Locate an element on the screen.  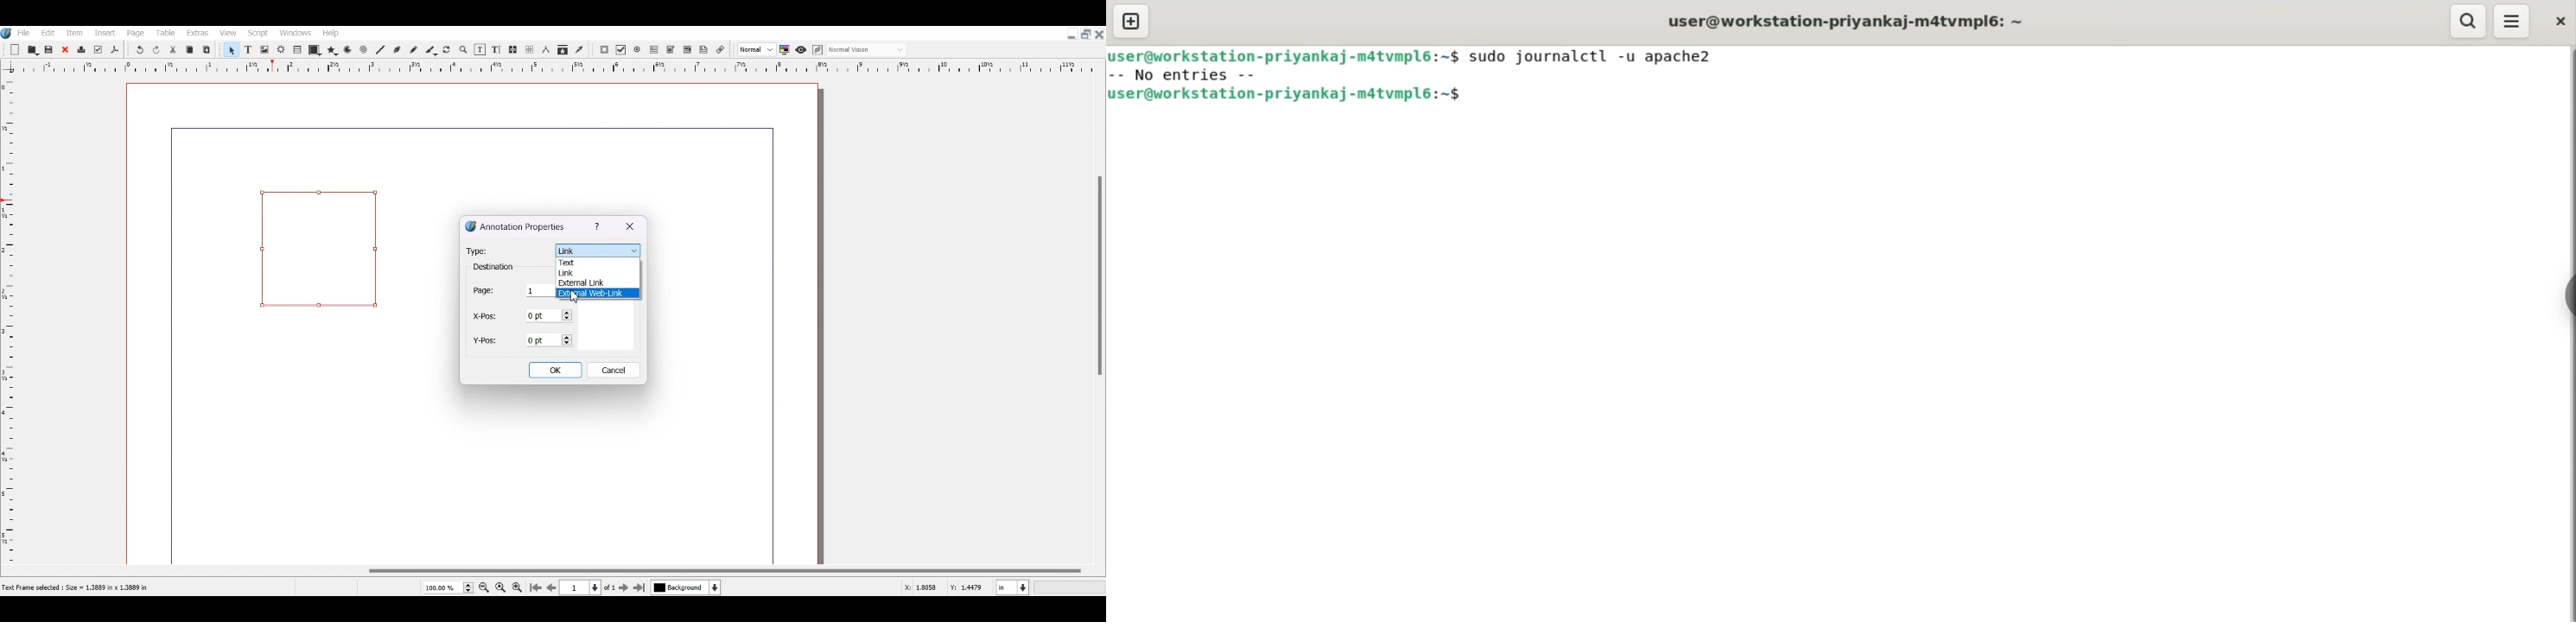
Windows is located at coordinates (296, 32).